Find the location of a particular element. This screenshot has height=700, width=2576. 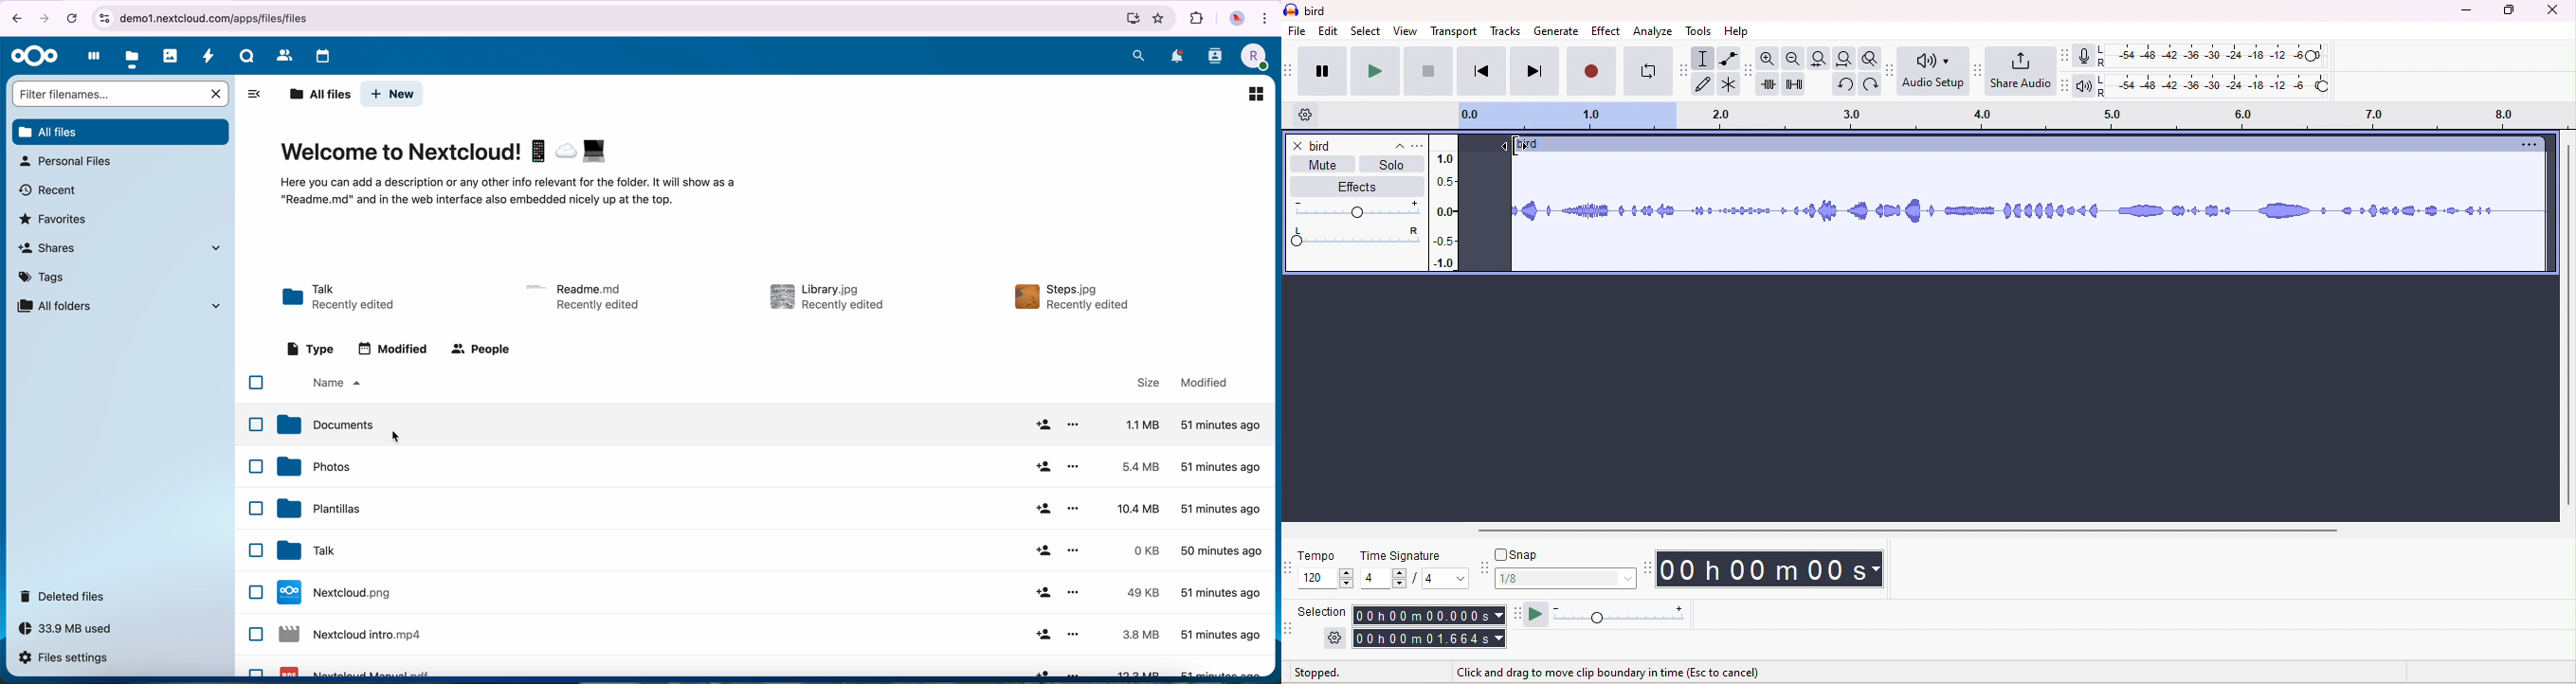

select is located at coordinates (1367, 30).